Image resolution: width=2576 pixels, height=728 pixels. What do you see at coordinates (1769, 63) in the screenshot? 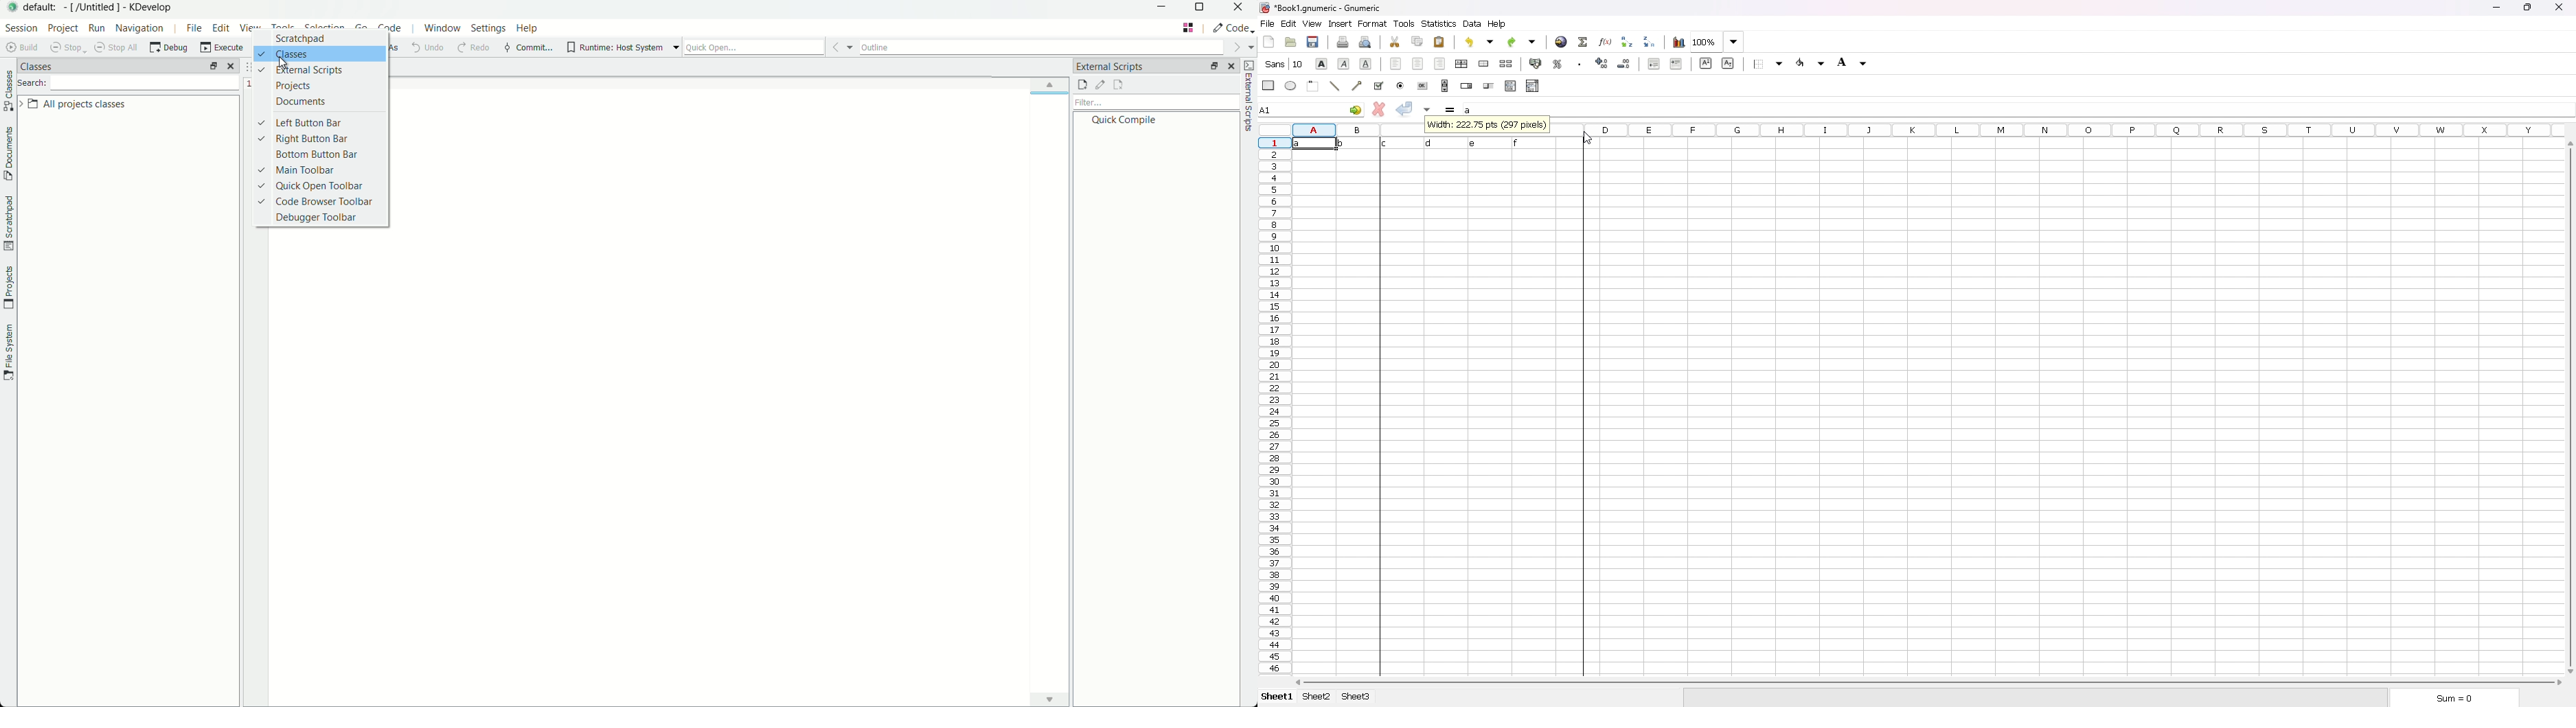
I see `border` at bounding box center [1769, 63].